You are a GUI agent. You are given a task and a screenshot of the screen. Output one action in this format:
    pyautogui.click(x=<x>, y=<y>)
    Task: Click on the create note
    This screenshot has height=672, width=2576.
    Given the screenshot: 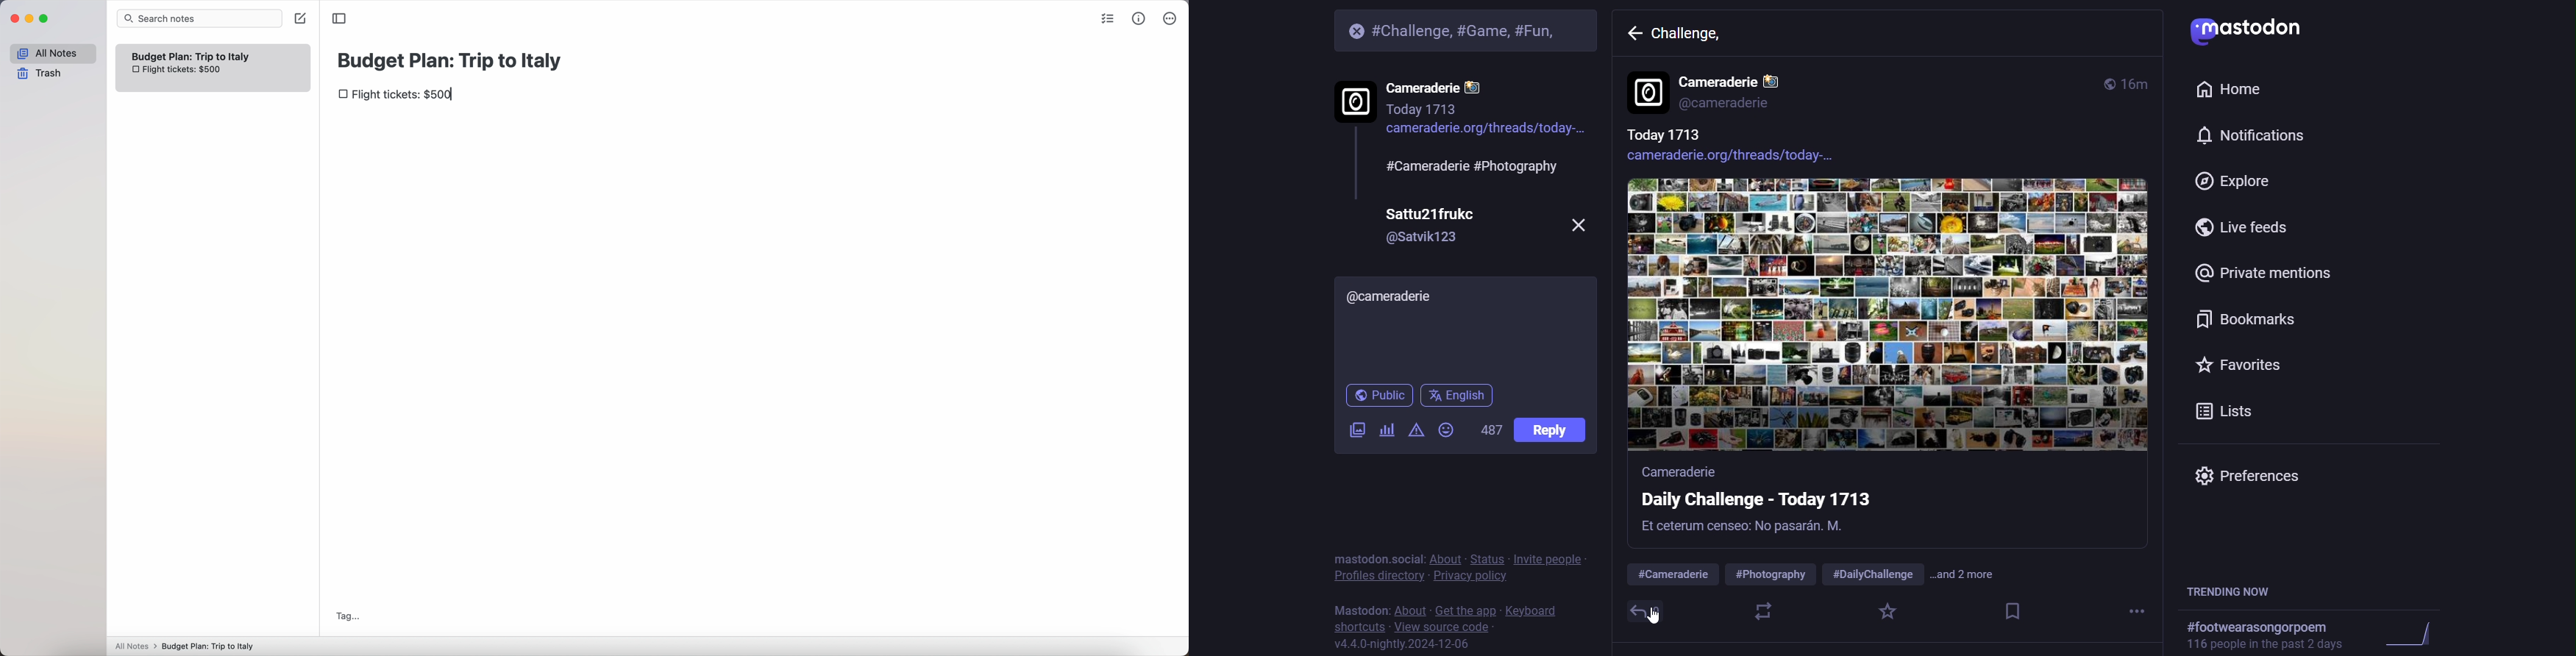 What is the action you would take?
    pyautogui.click(x=300, y=19)
    